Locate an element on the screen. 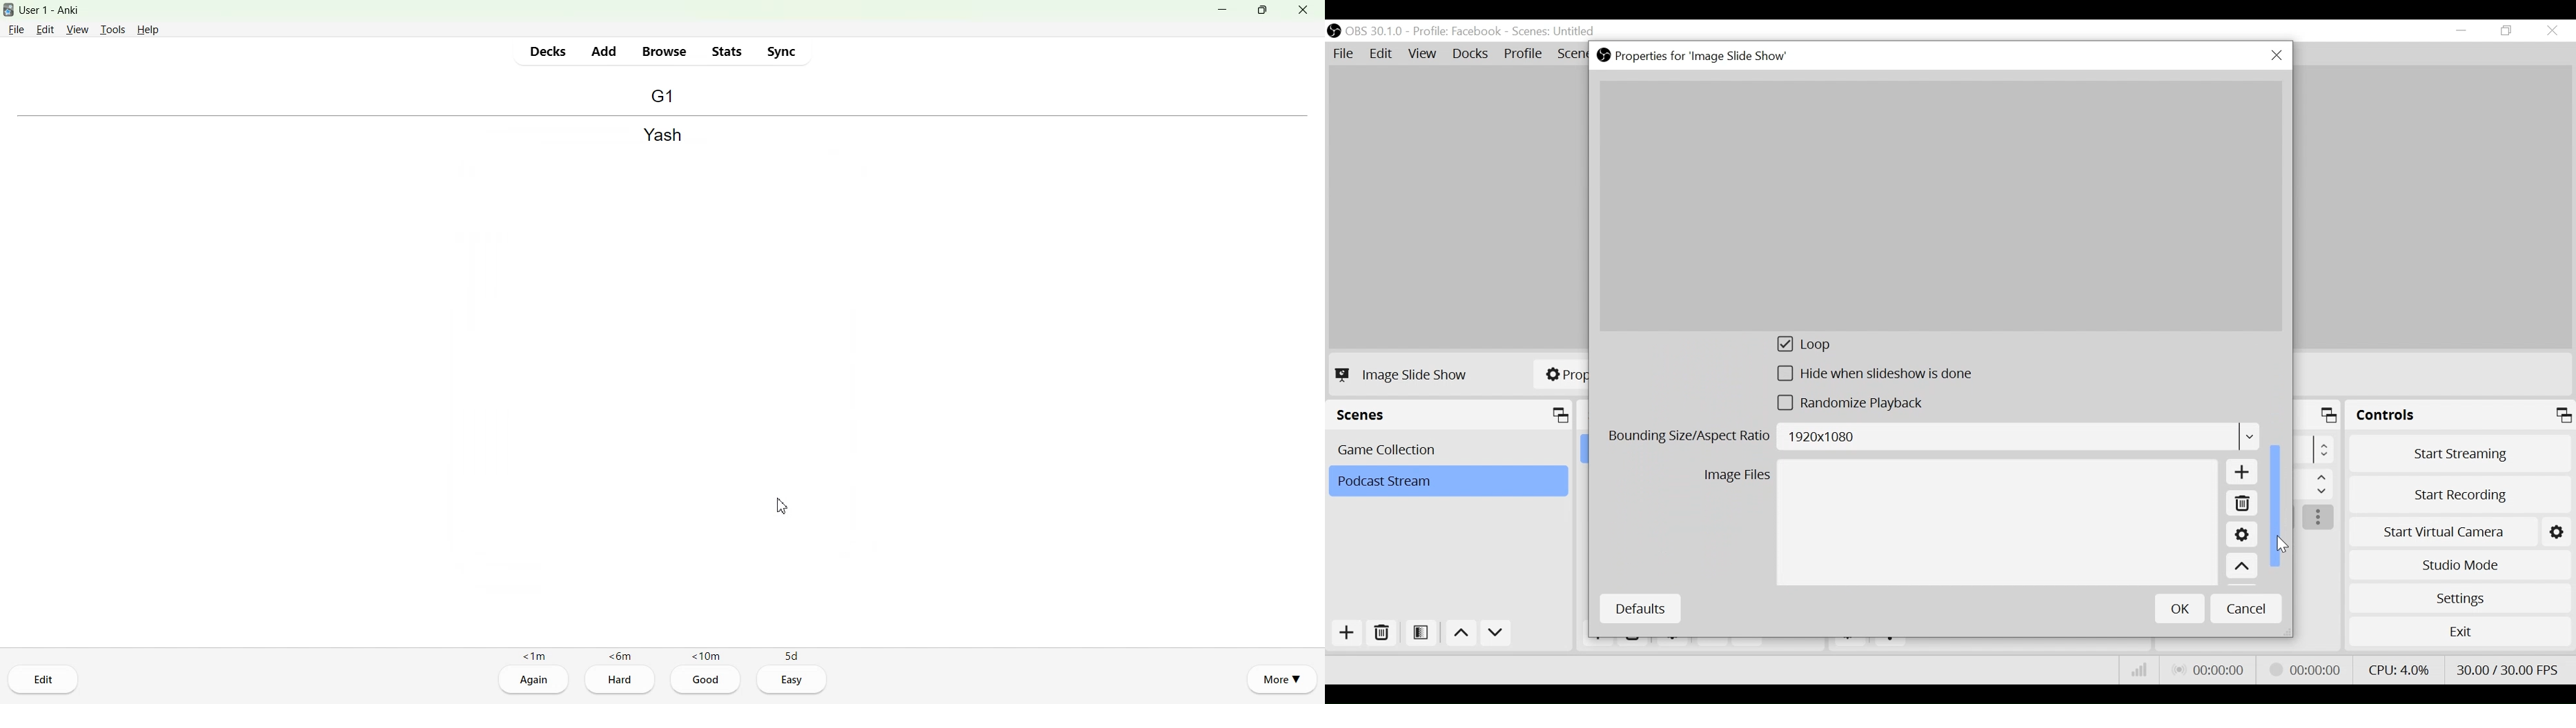 Image resolution: width=2576 pixels, height=728 pixels. OBS Version is located at coordinates (1376, 31).